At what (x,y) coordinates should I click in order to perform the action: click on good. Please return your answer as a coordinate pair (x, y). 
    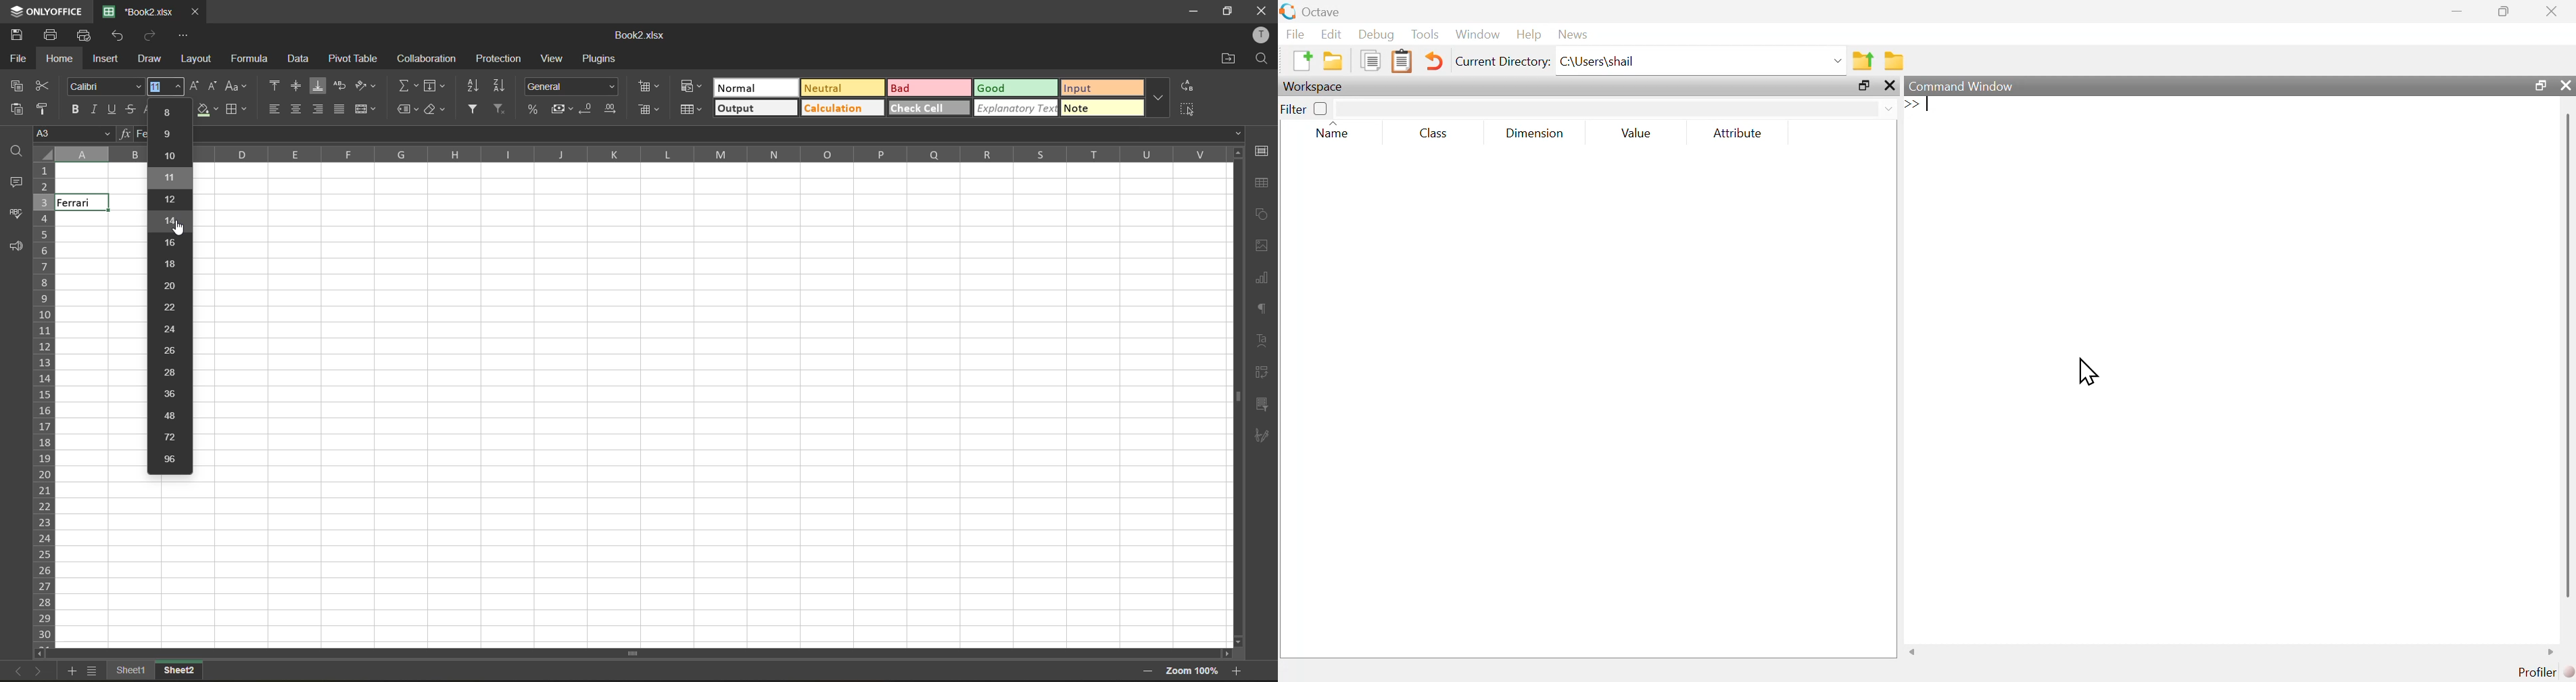
    Looking at the image, I should click on (1016, 89).